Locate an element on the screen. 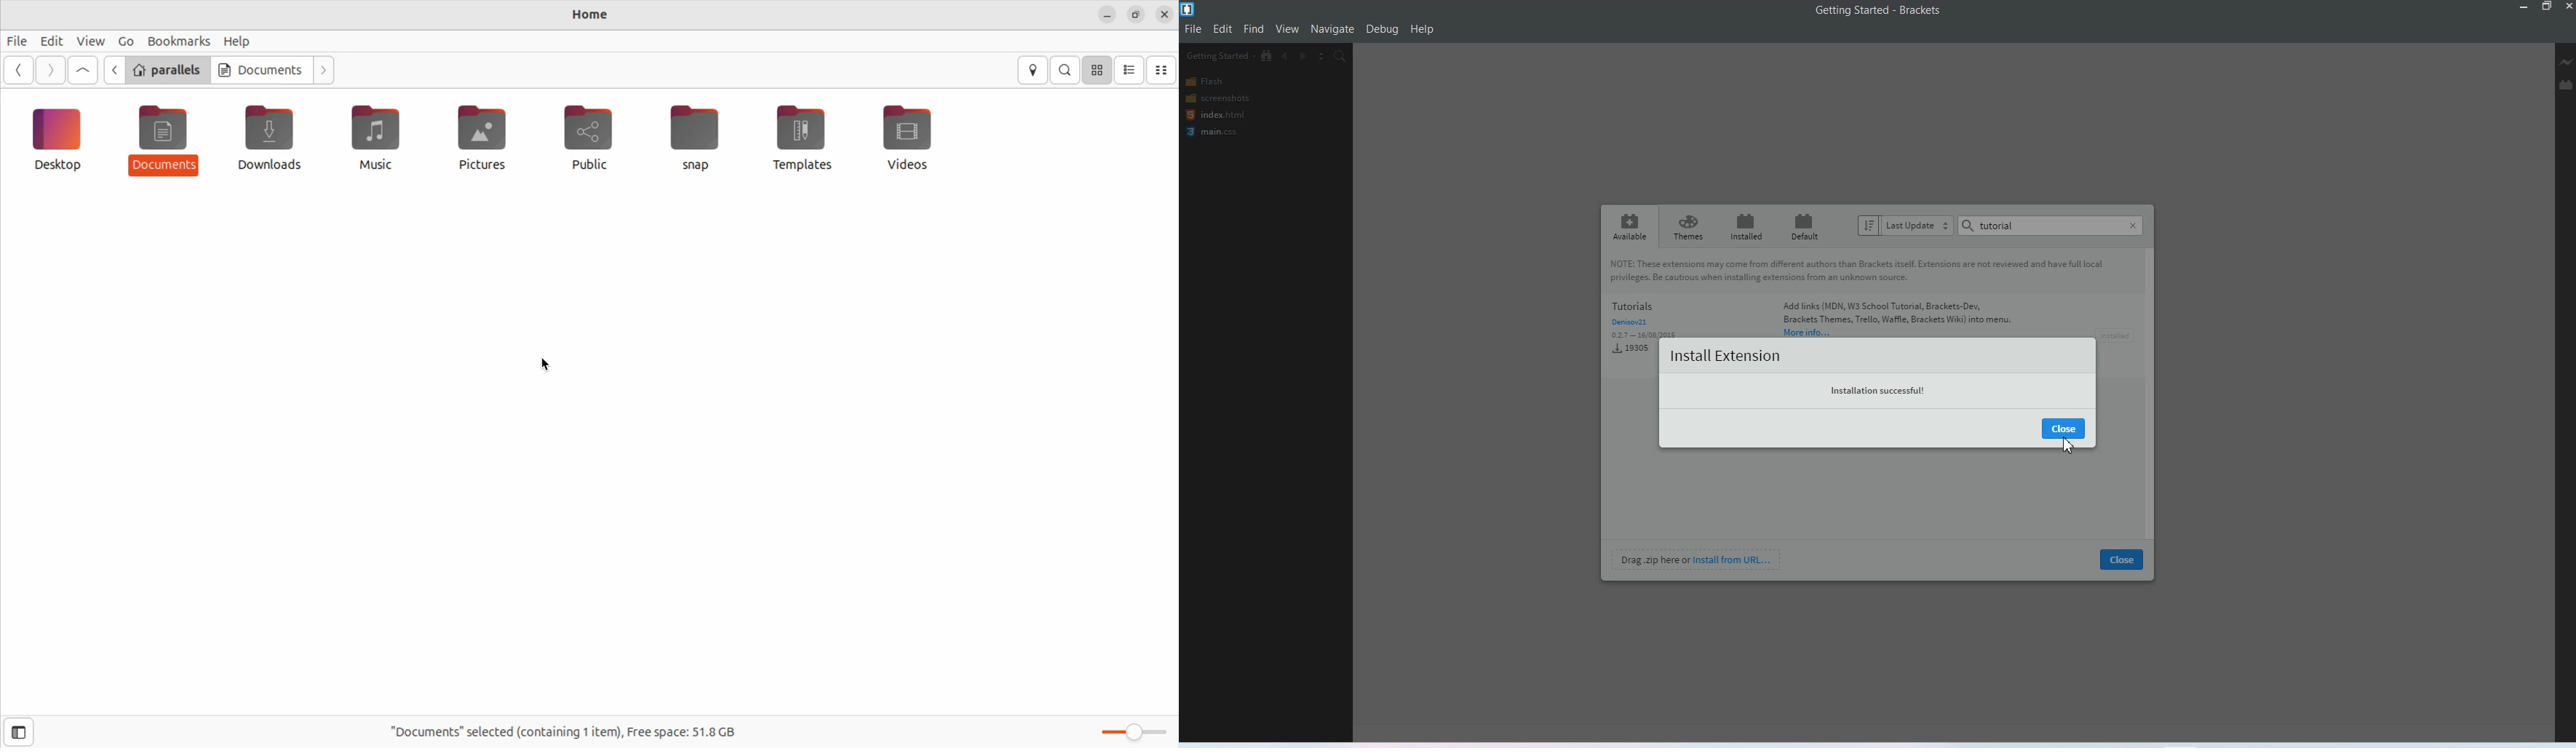 The height and width of the screenshot is (756, 2576). Edit is located at coordinates (1223, 29).